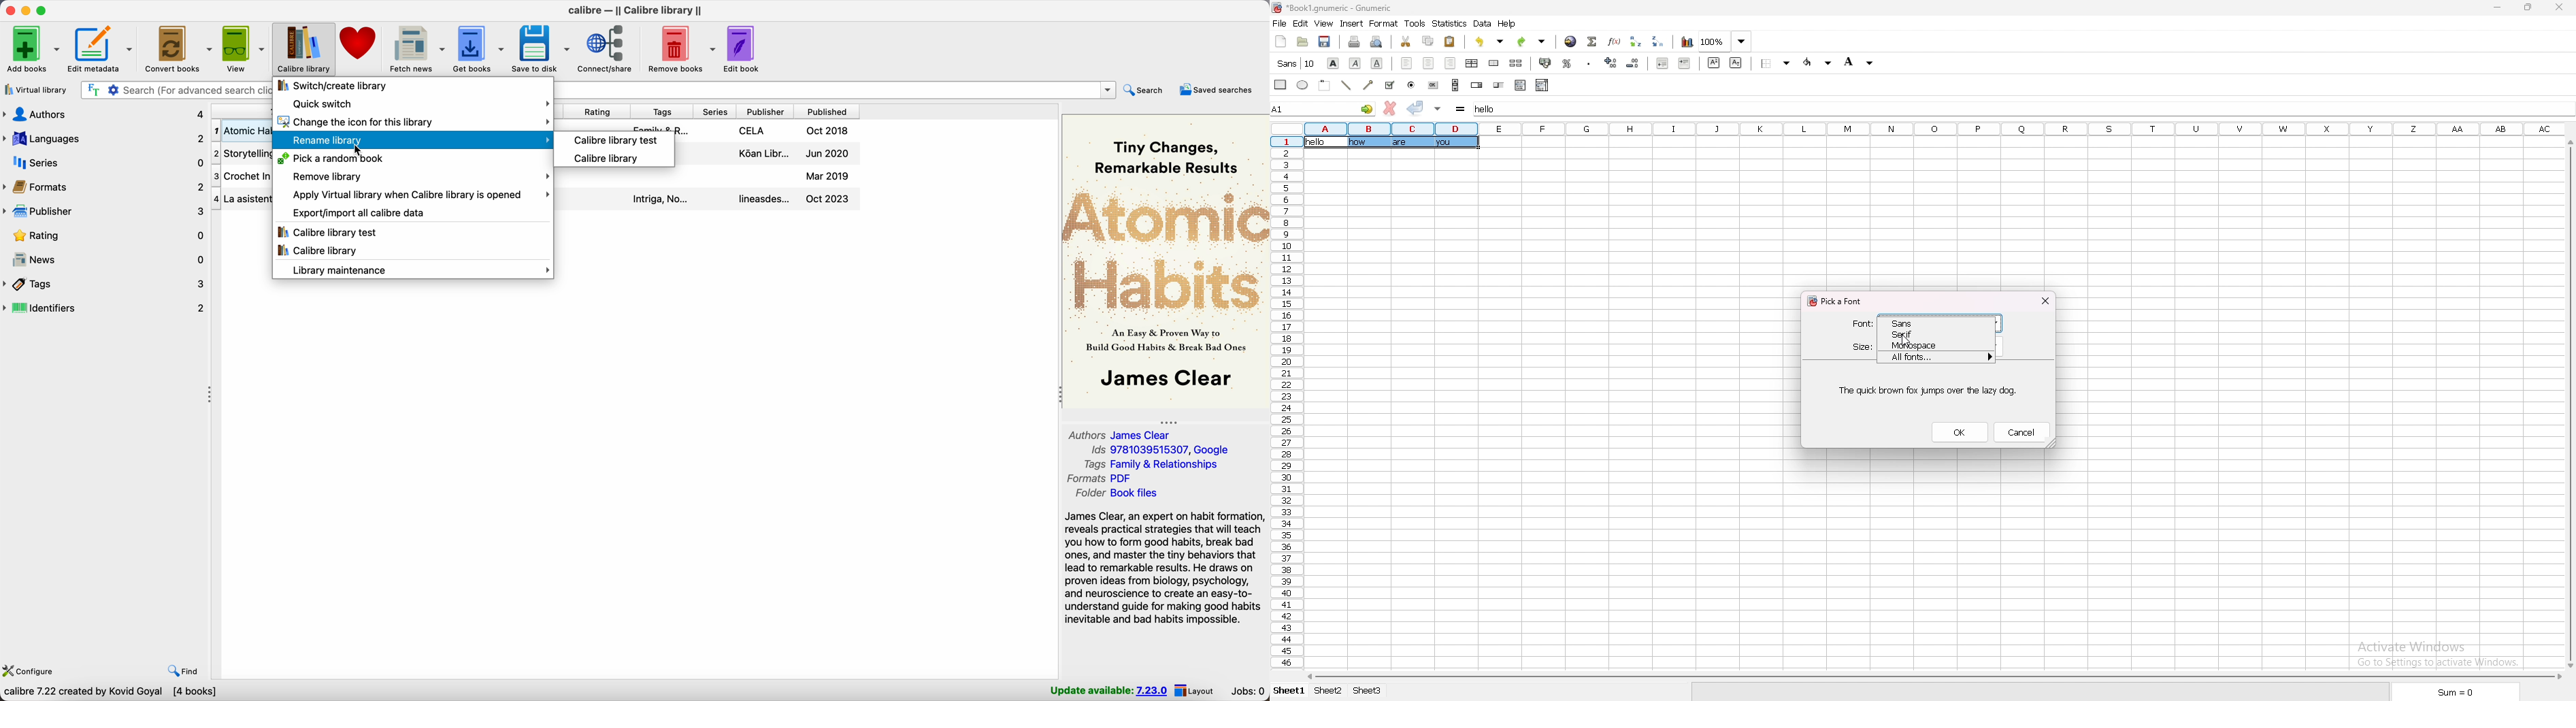 The width and height of the screenshot is (2576, 728). Describe the element at coordinates (1326, 142) in the screenshot. I see `selected cell` at that location.